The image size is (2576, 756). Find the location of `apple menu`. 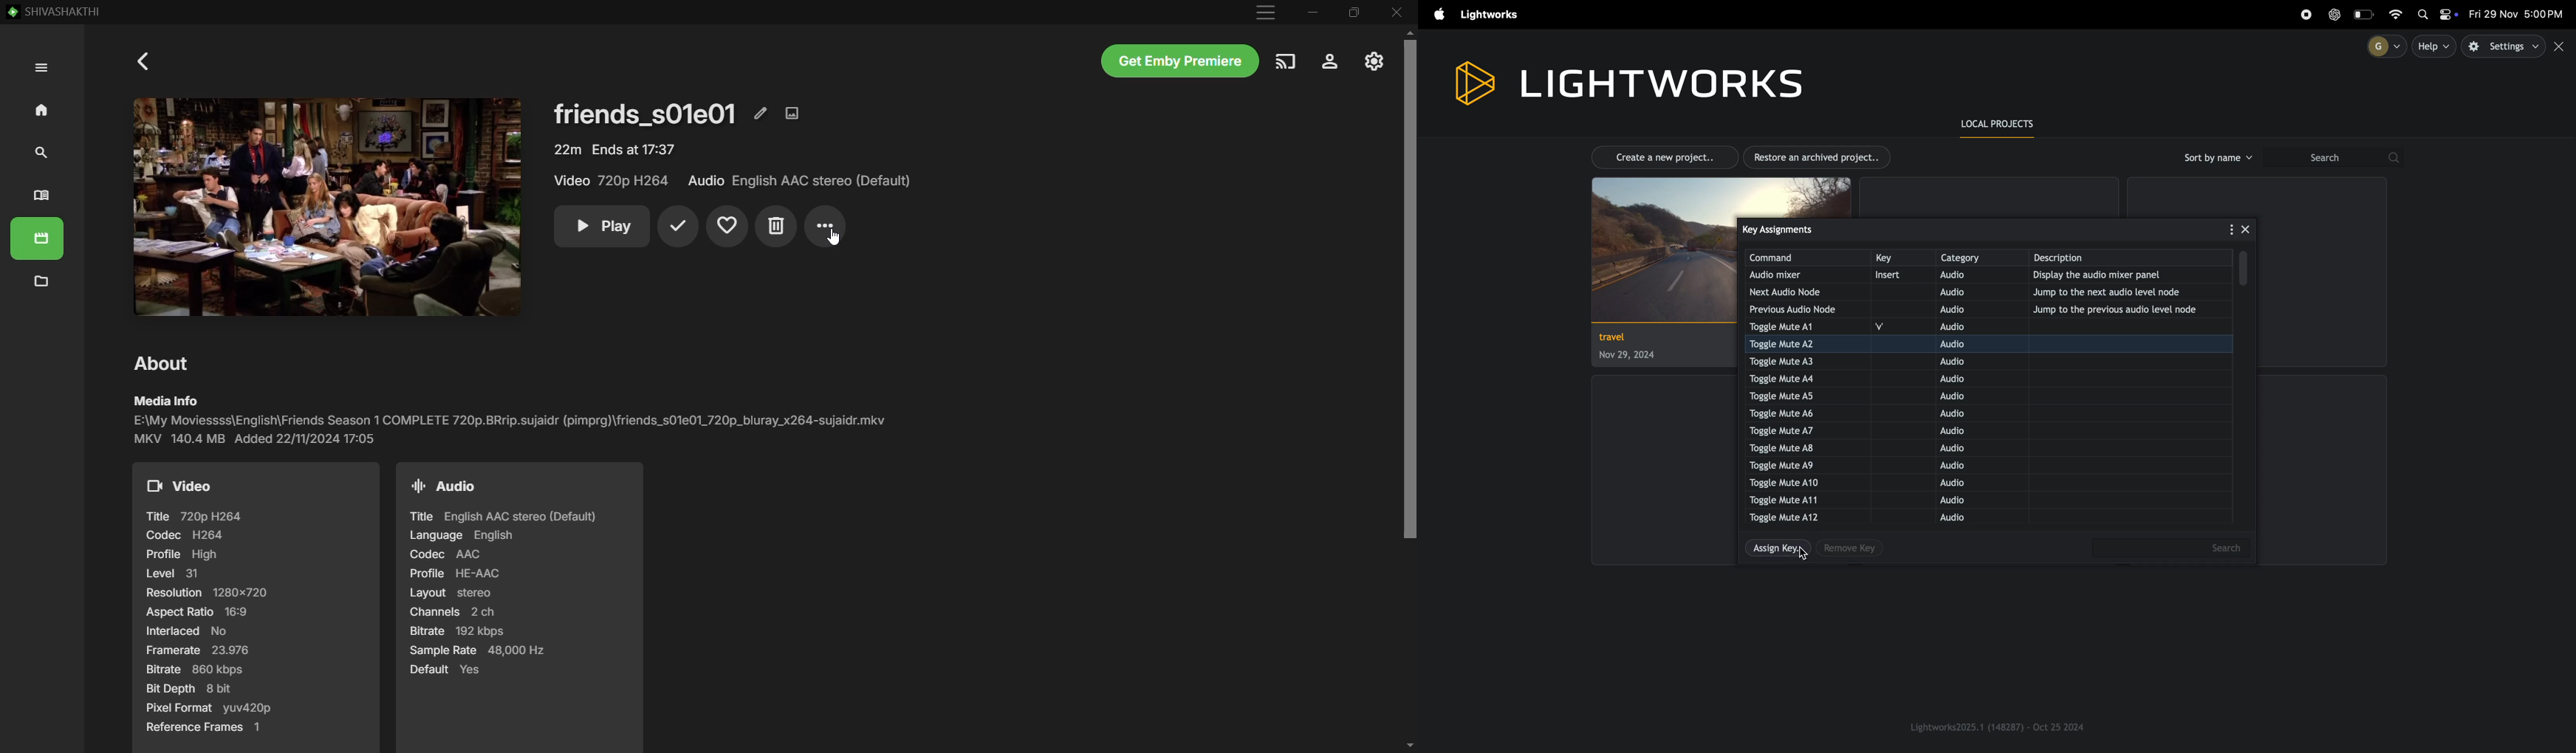

apple menu is located at coordinates (1435, 15).